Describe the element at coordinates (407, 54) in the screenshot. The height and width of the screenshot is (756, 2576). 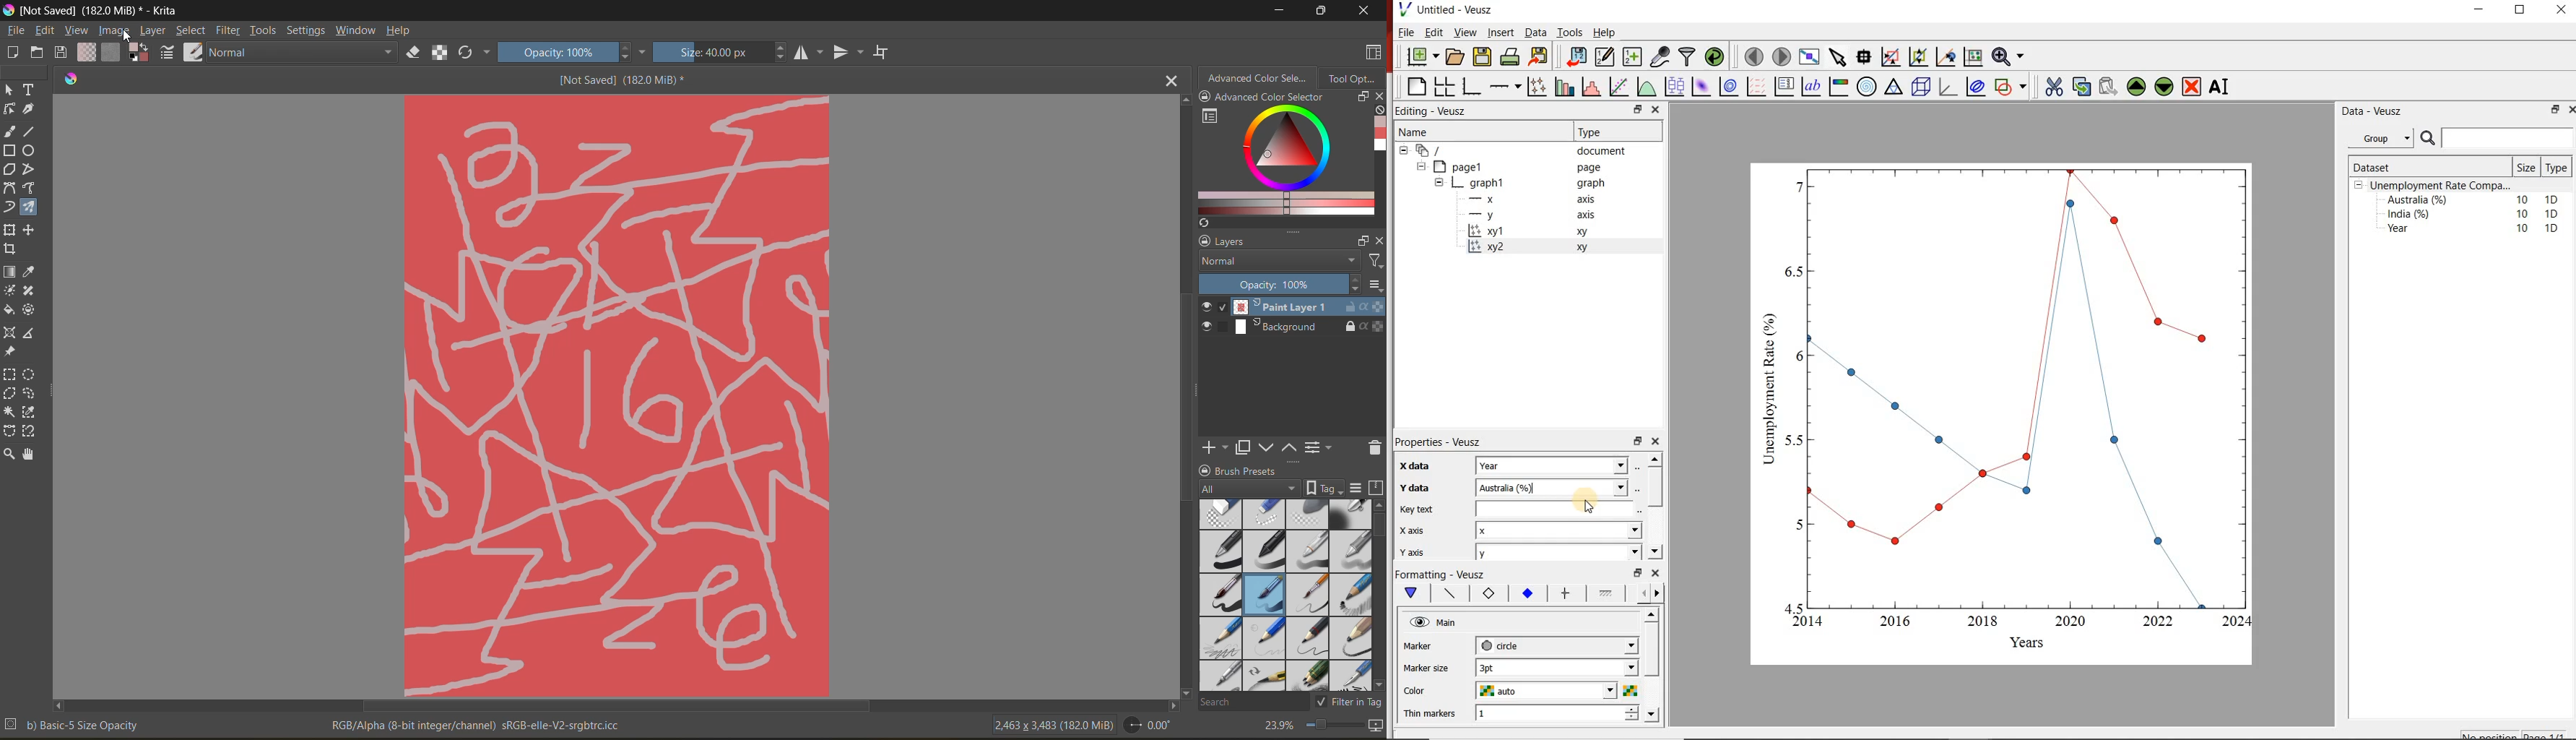
I see `set eraser mode` at that location.